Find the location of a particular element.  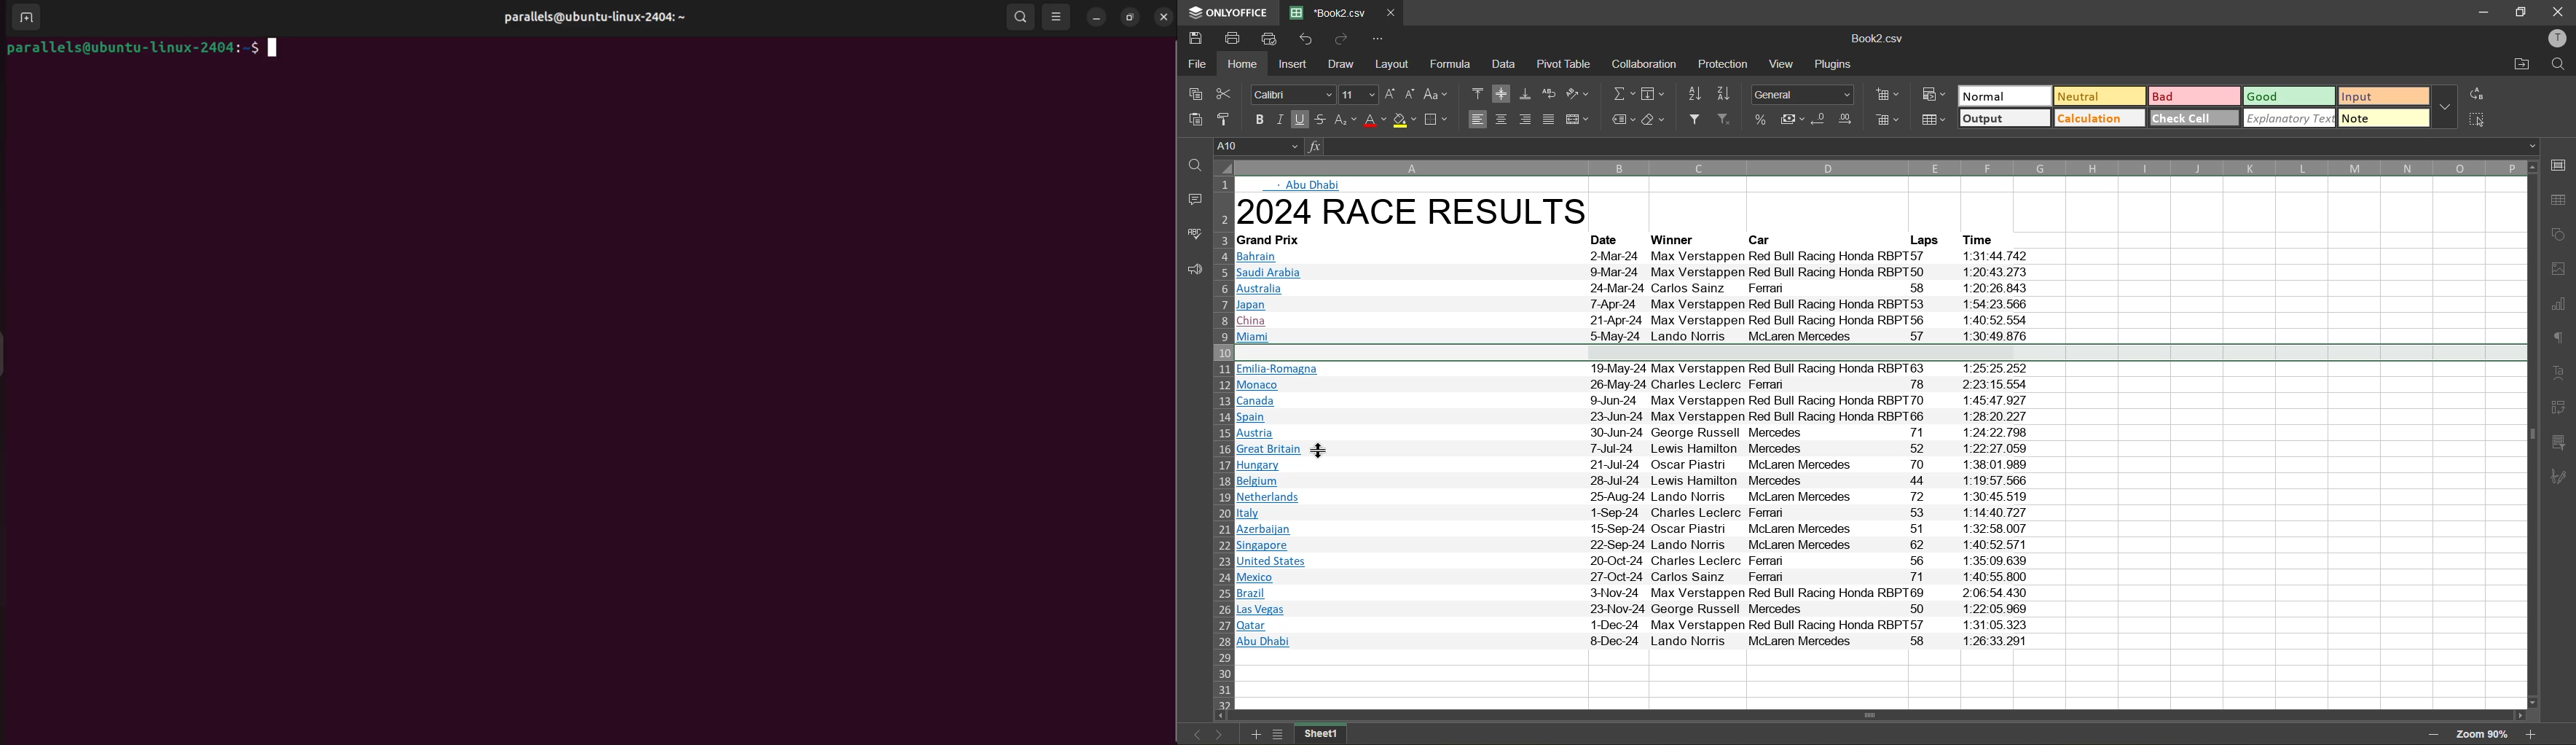

Emilia-Romagna 19-May-24 Max Verstappen Red Bull Racing Honda RBPT63 1:25:25.252 is located at coordinates (1628, 370).